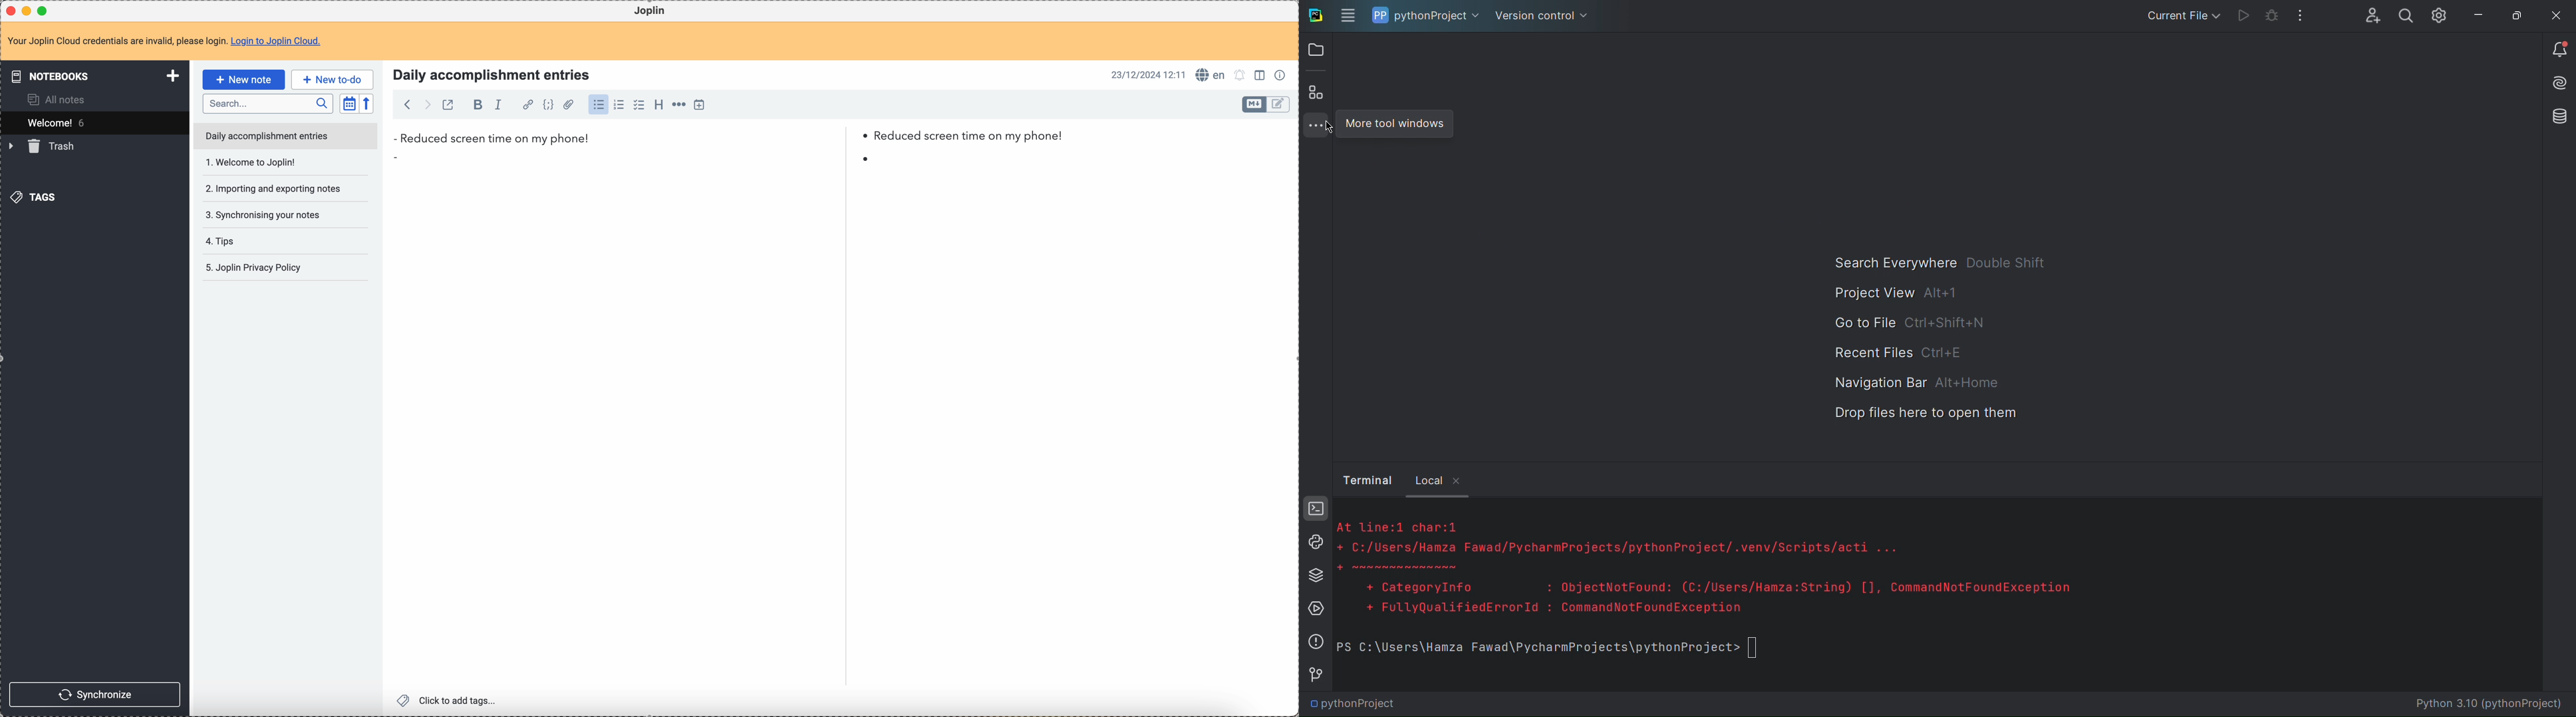 The height and width of the screenshot is (728, 2576). Describe the element at coordinates (349, 103) in the screenshot. I see `toggle sort order field` at that location.